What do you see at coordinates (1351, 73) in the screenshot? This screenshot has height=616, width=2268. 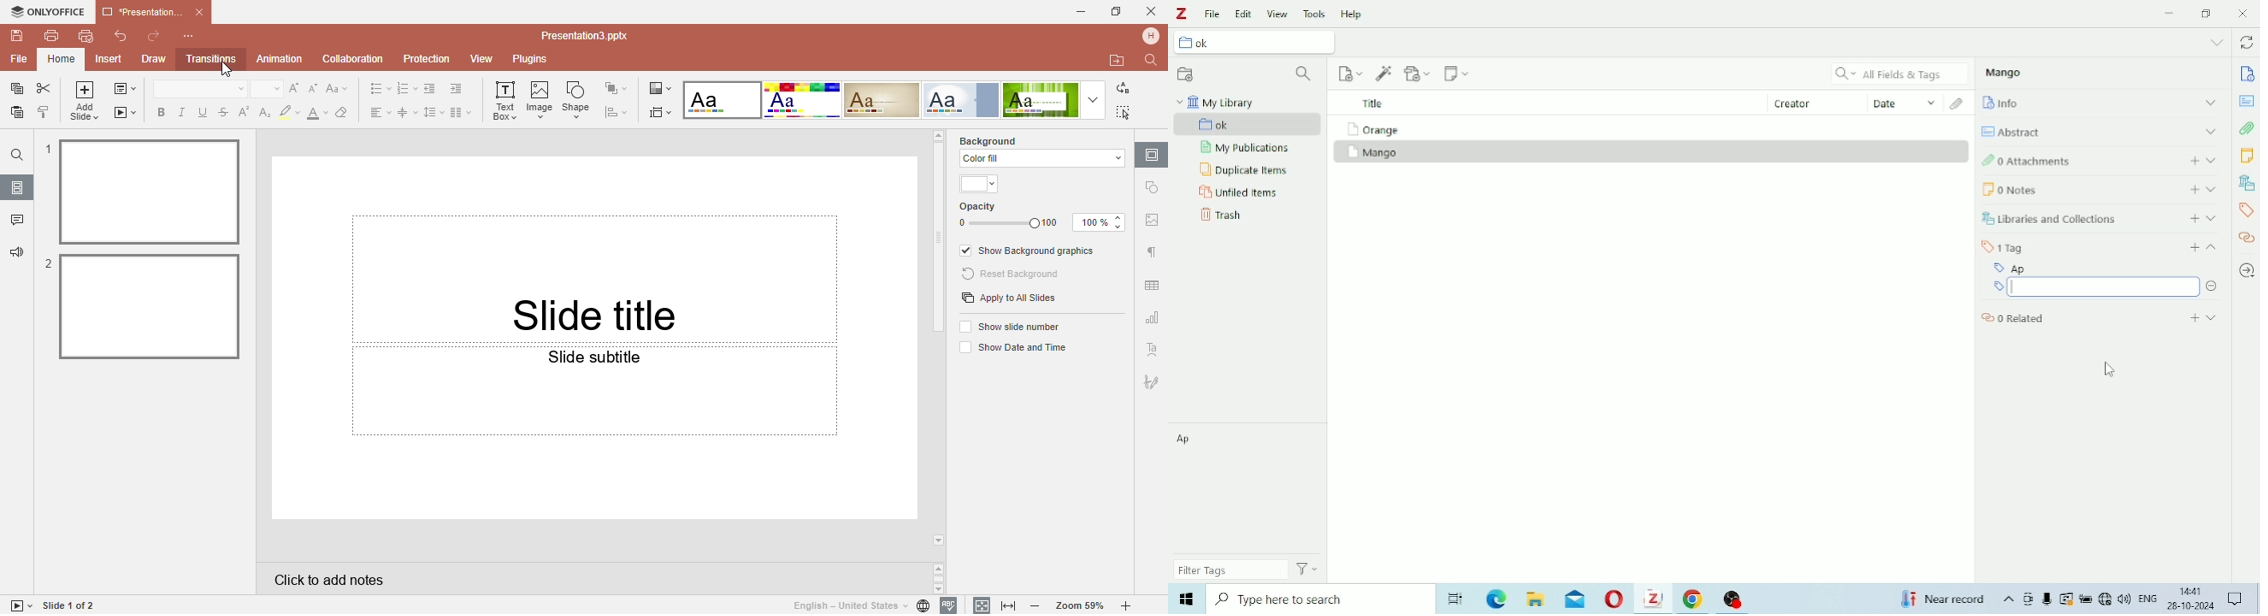 I see `New Item` at bounding box center [1351, 73].